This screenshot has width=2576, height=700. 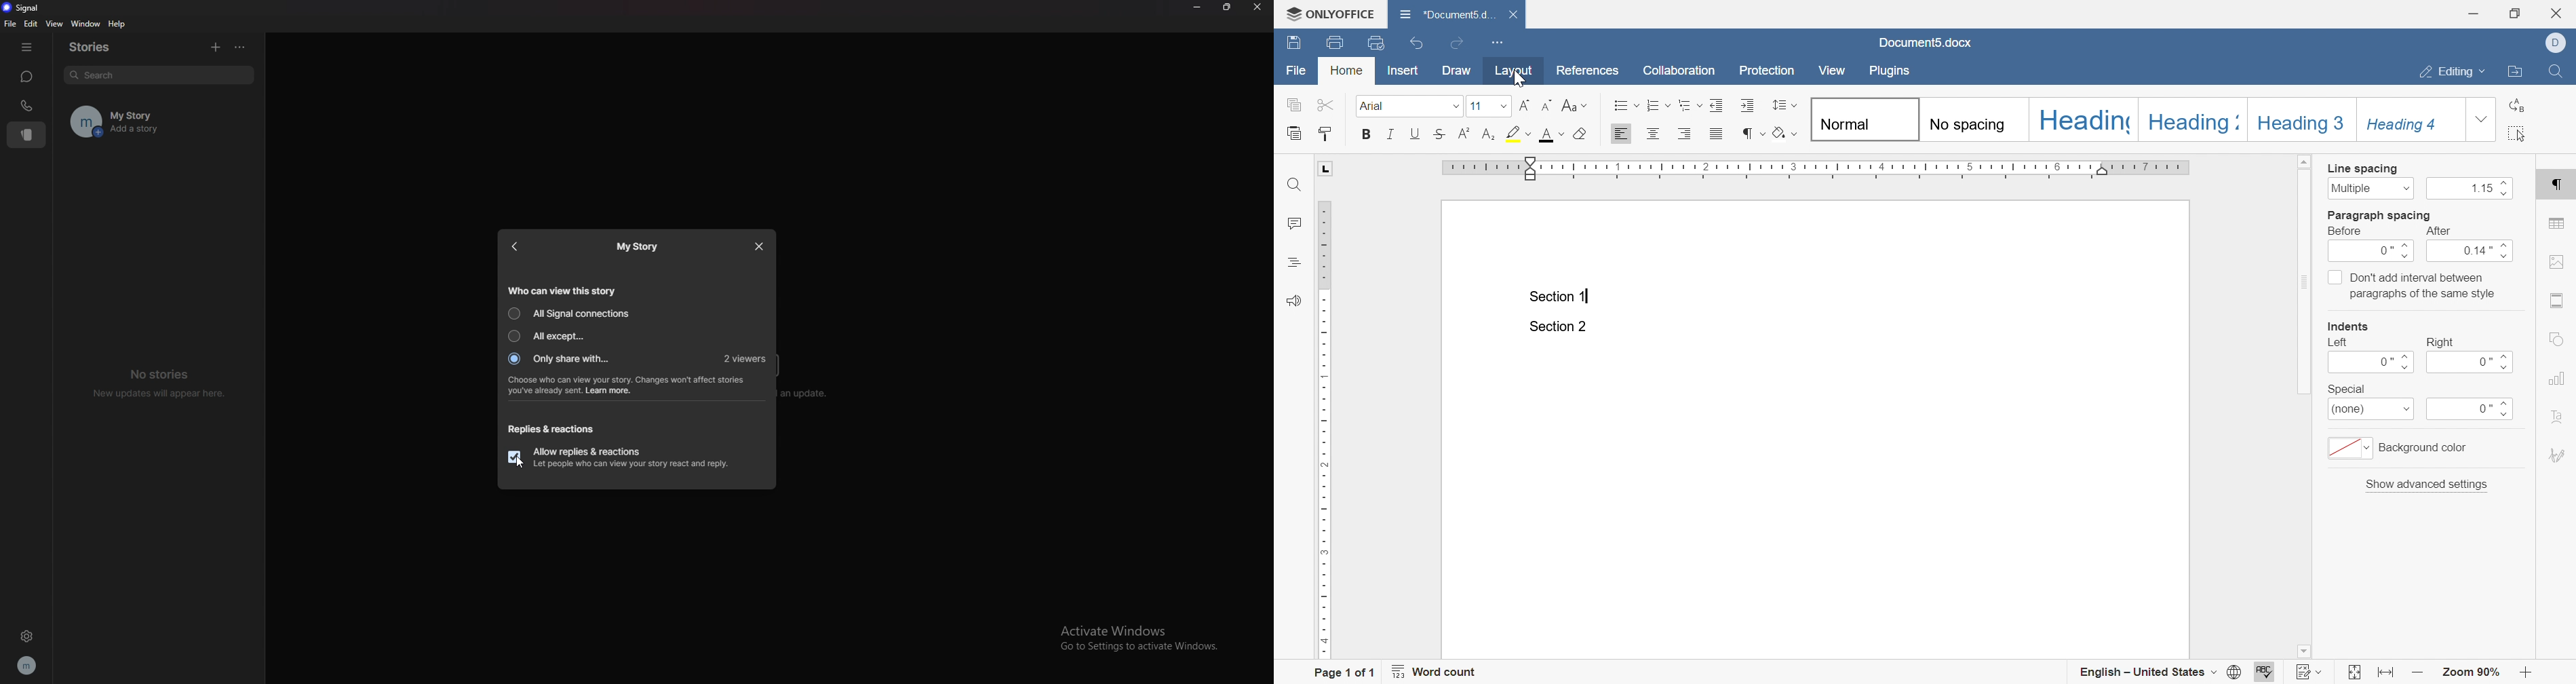 What do you see at coordinates (161, 394) in the screenshot?
I see `New updates will appear here.` at bounding box center [161, 394].